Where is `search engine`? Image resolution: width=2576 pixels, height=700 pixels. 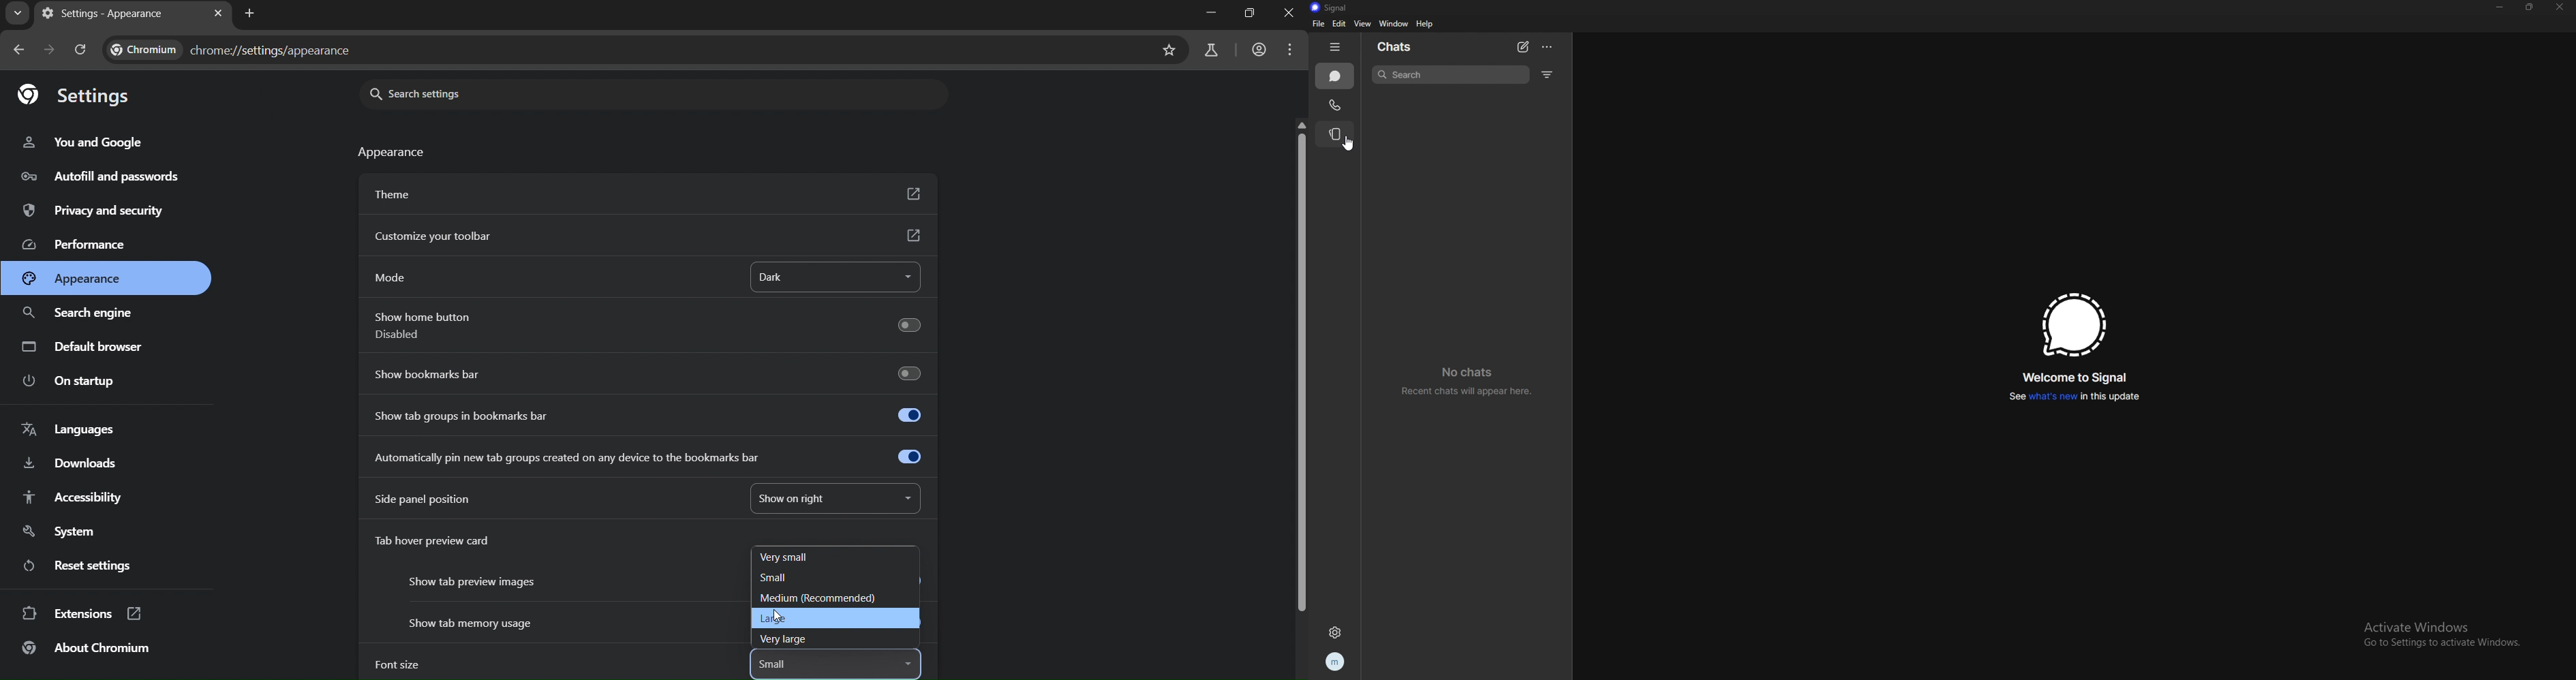
search engine is located at coordinates (81, 315).